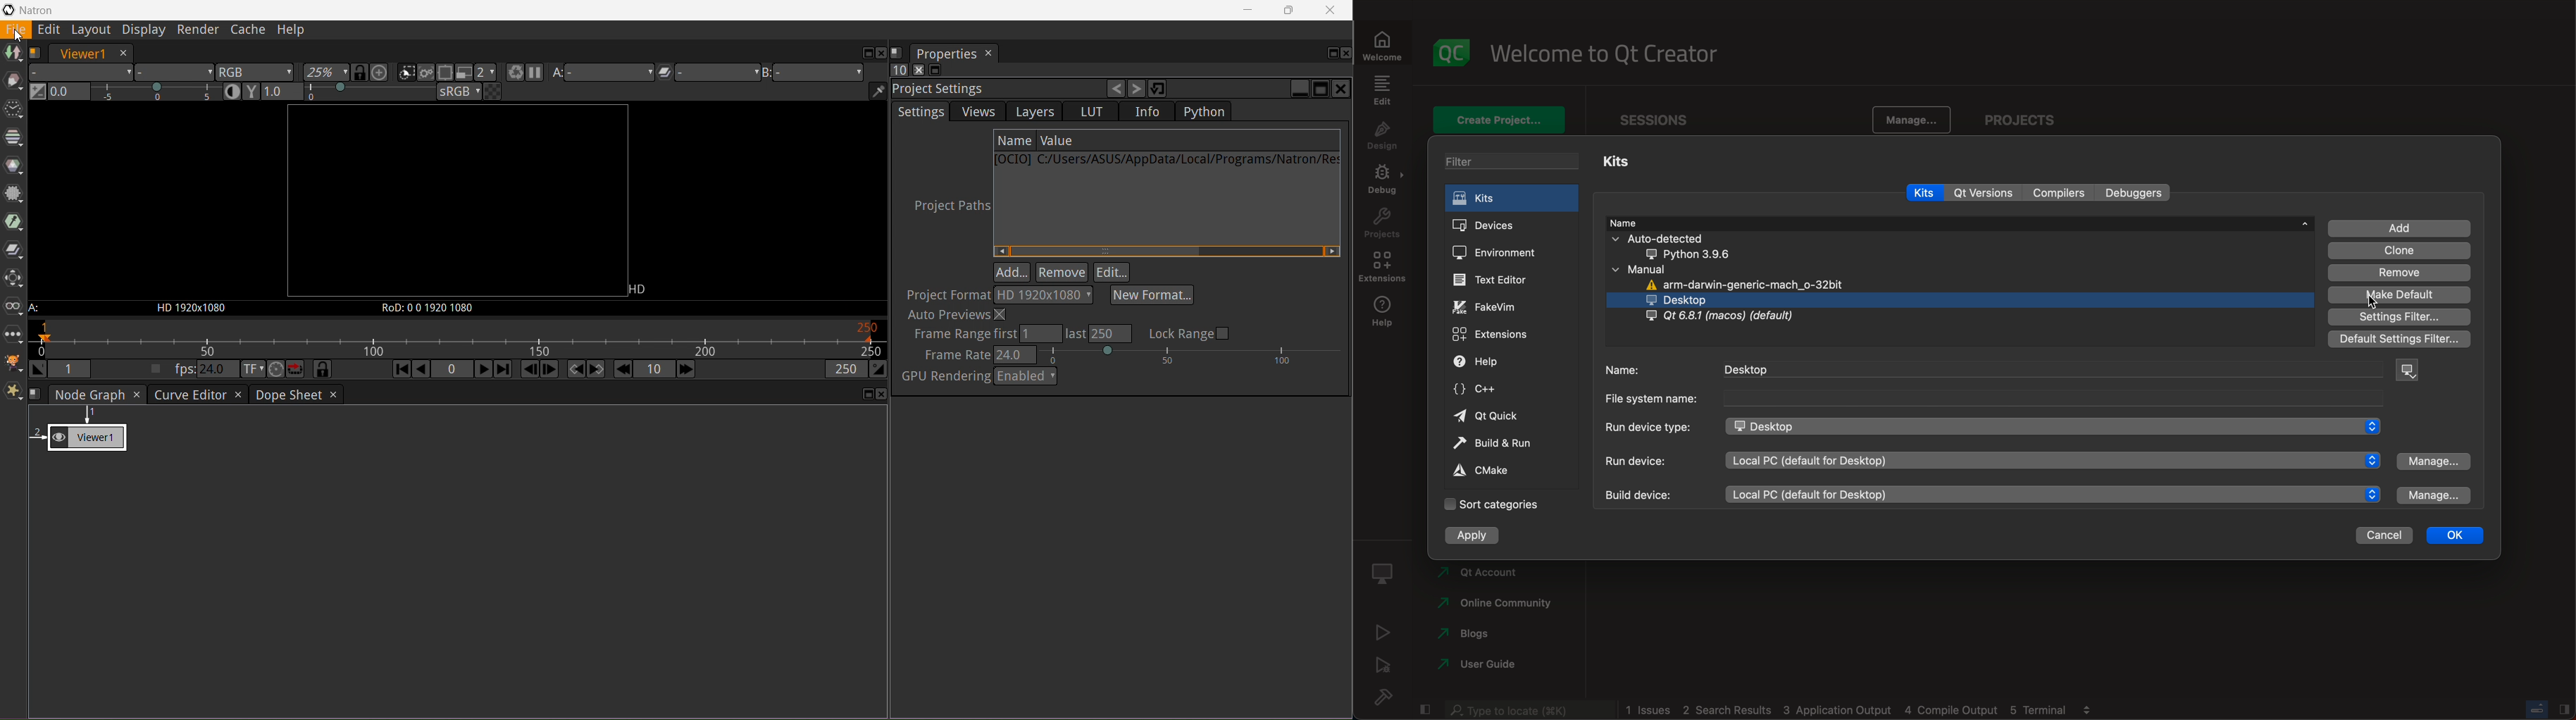  I want to click on text editor, so click(1497, 279).